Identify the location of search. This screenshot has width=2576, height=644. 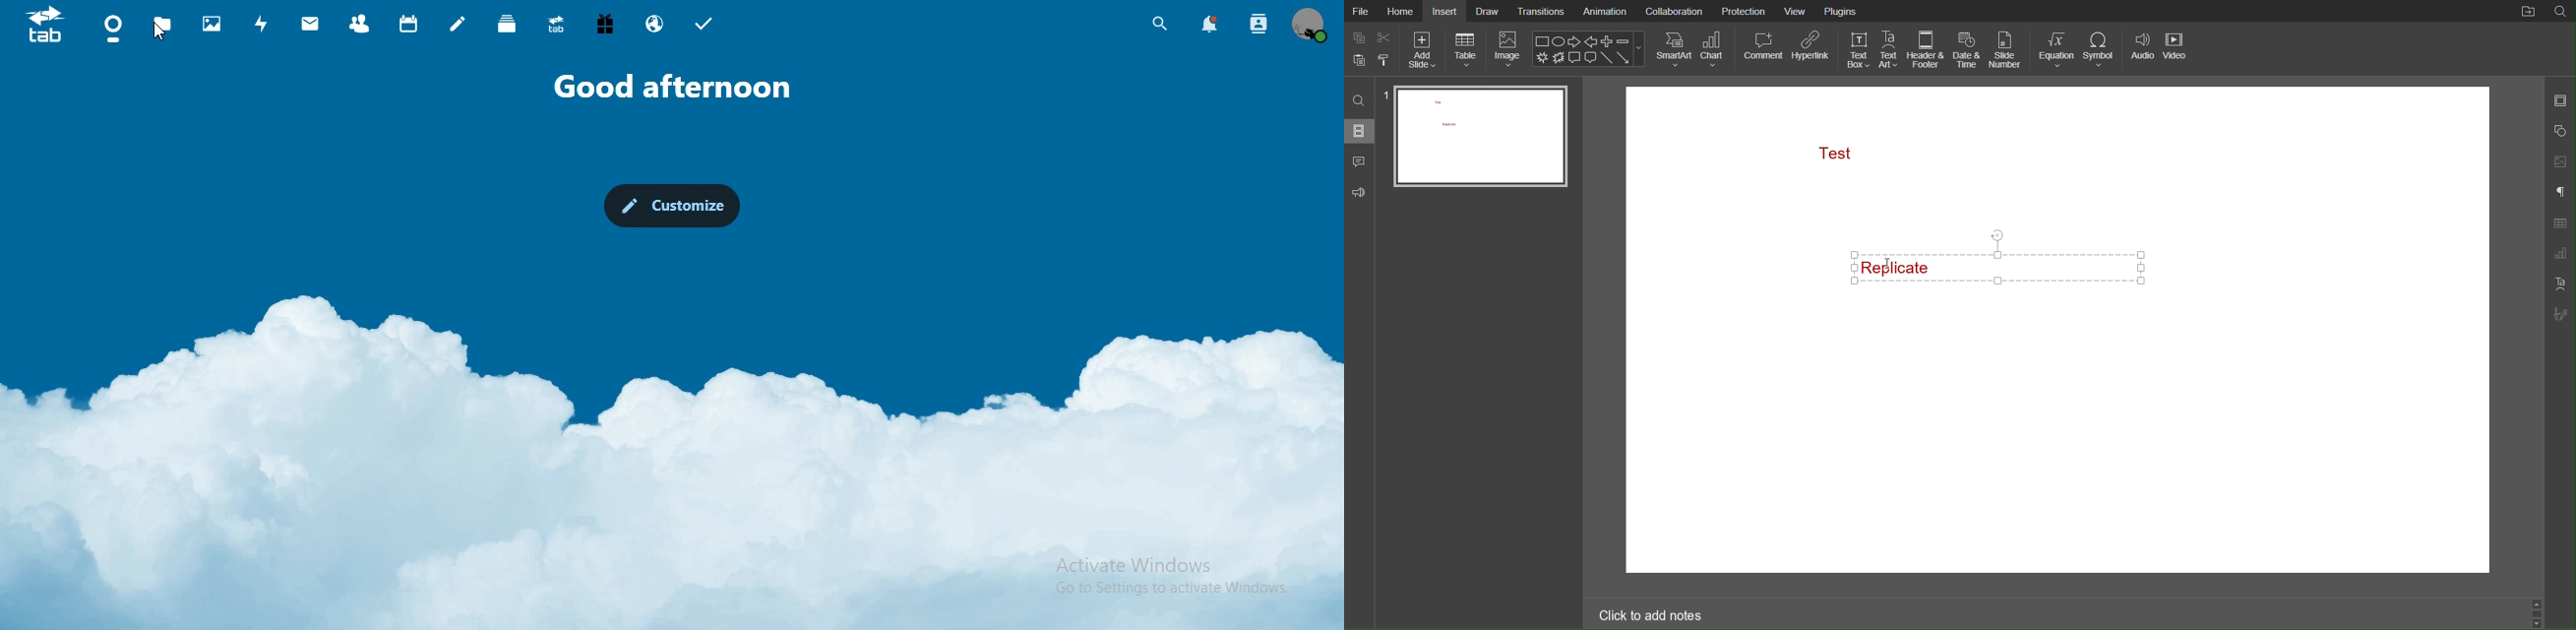
(1157, 22).